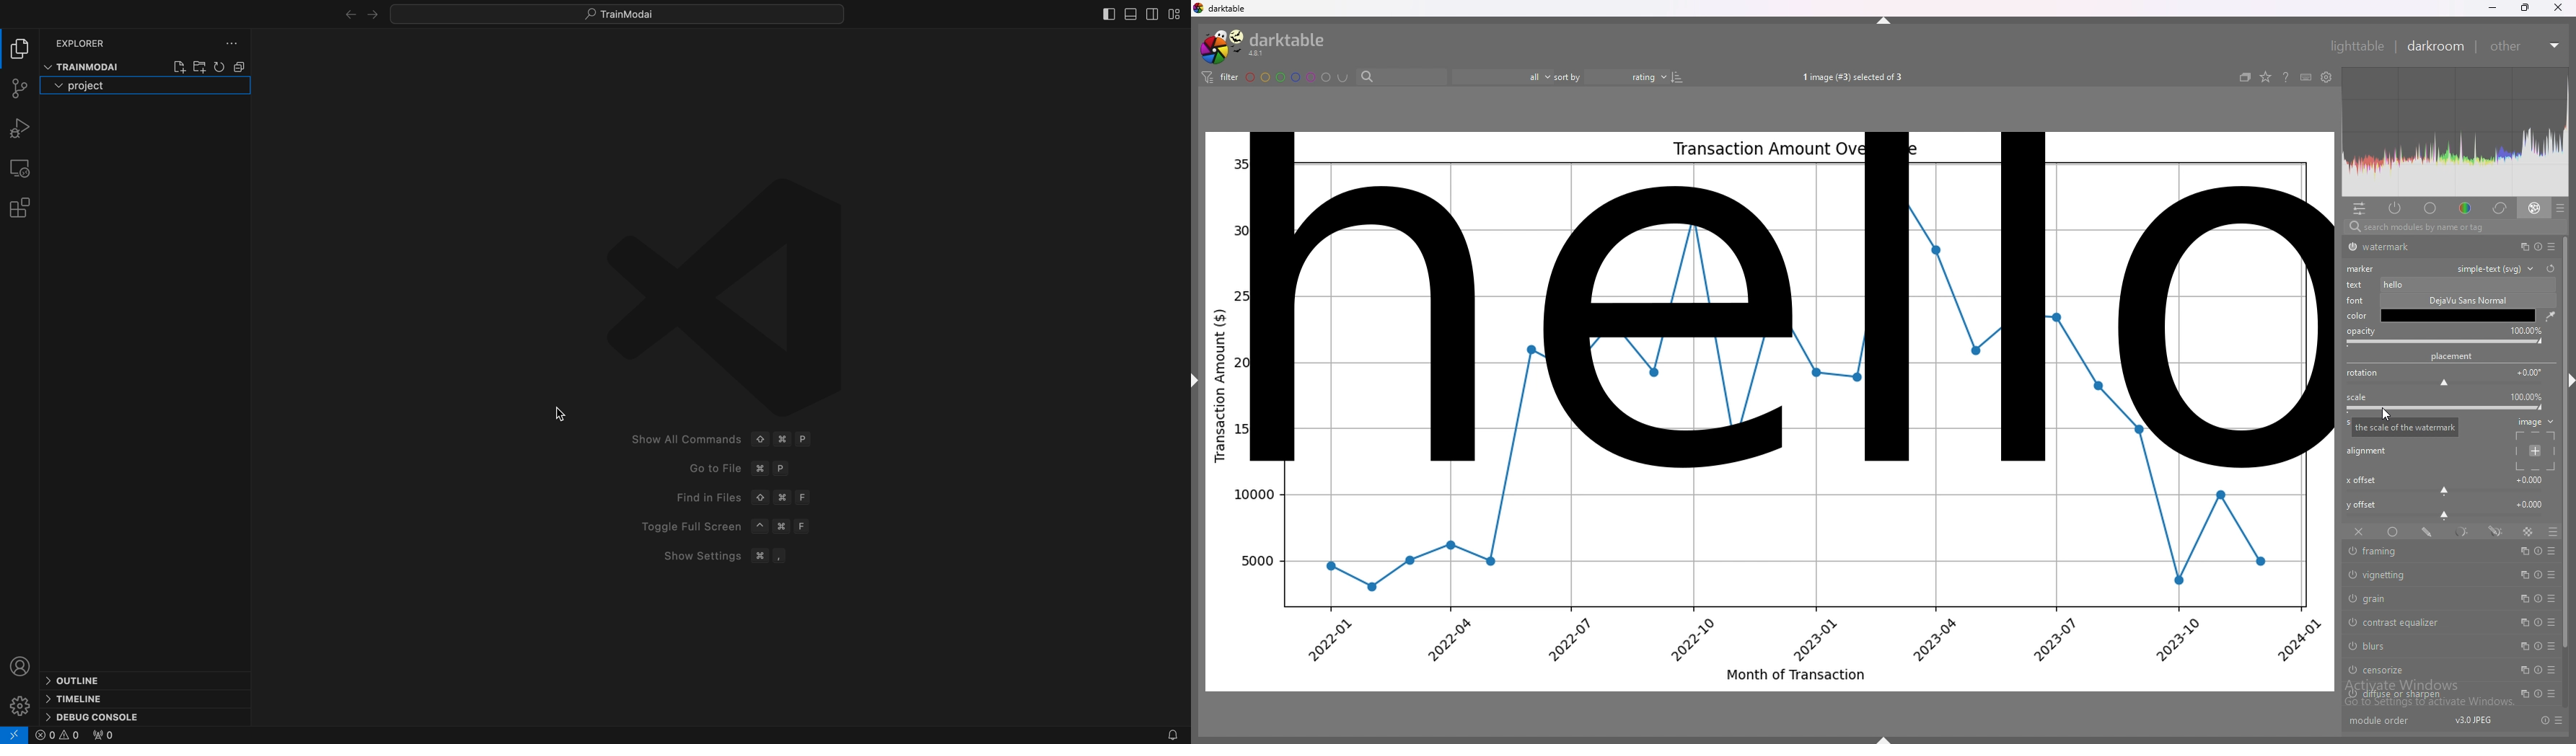 The image size is (2576, 756). Describe the element at coordinates (2357, 316) in the screenshot. I see `color` at that location.